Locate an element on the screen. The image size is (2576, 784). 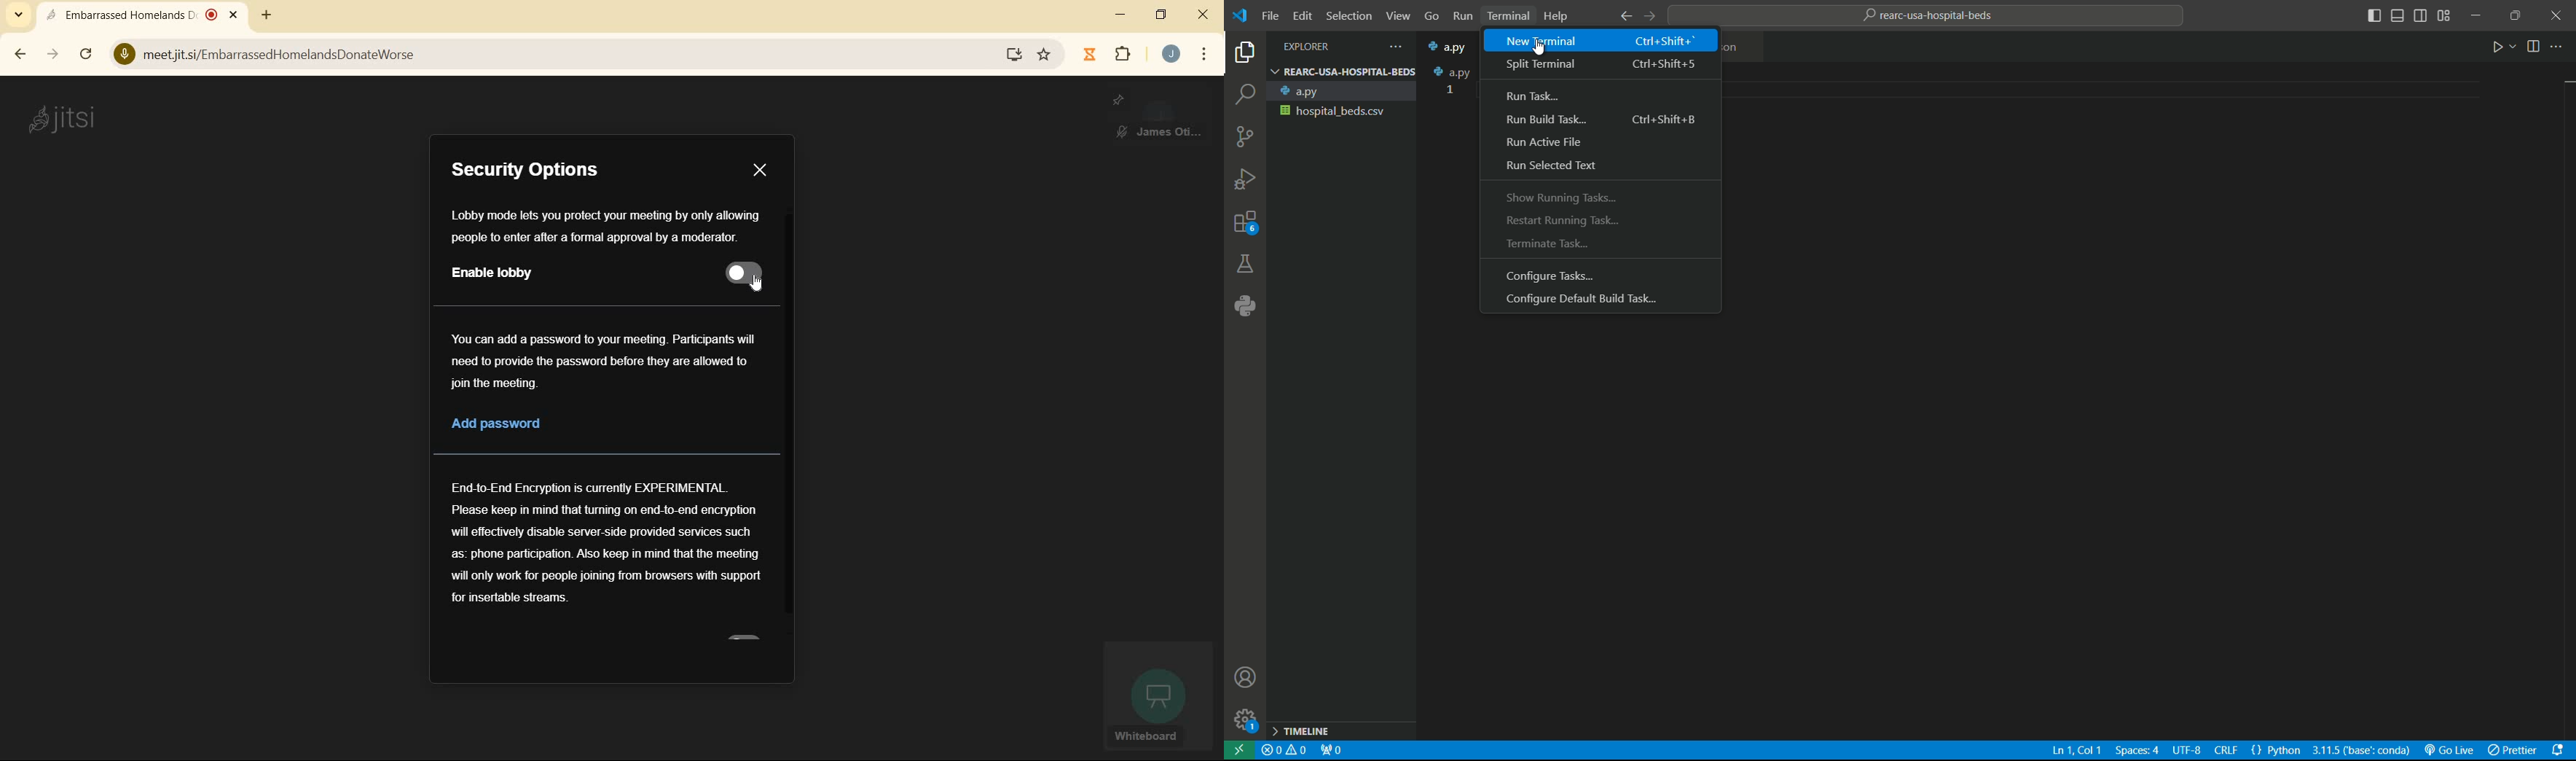
run and debug is located at coordinates (1245, 176).